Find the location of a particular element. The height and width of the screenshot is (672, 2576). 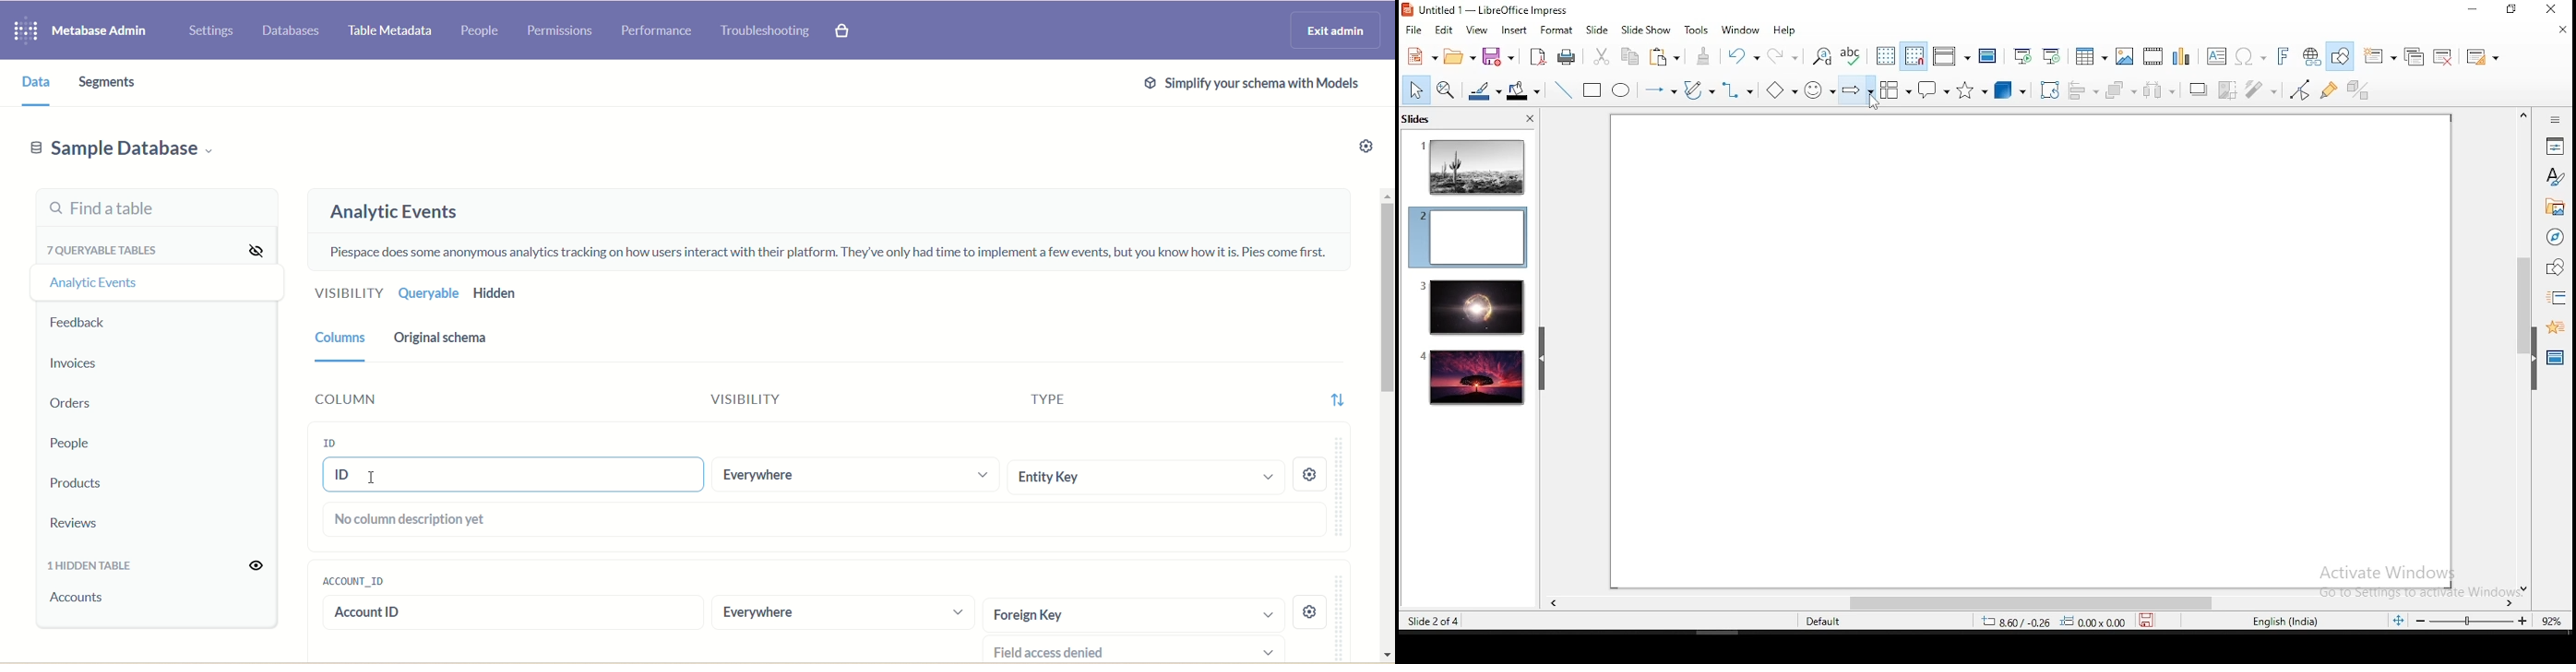

symbol shapes is located at coordinates (1819, 90).